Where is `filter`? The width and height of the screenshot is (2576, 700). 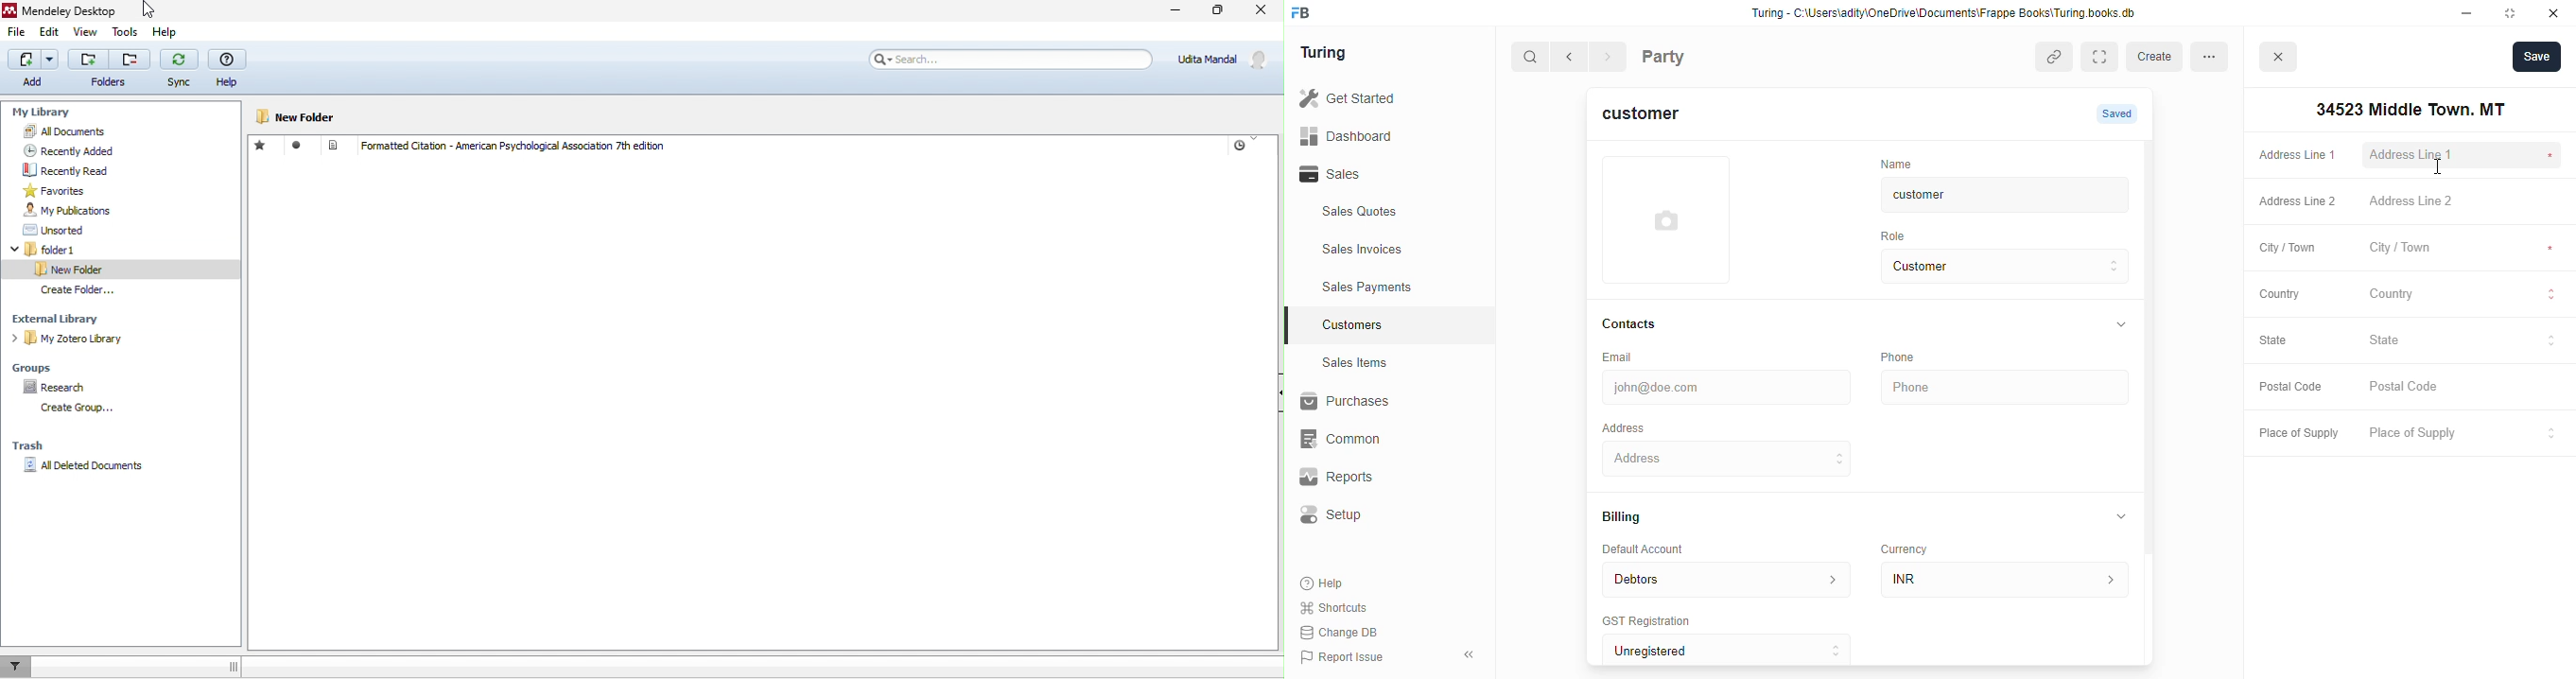 filter is located at coordinates (16, 667).